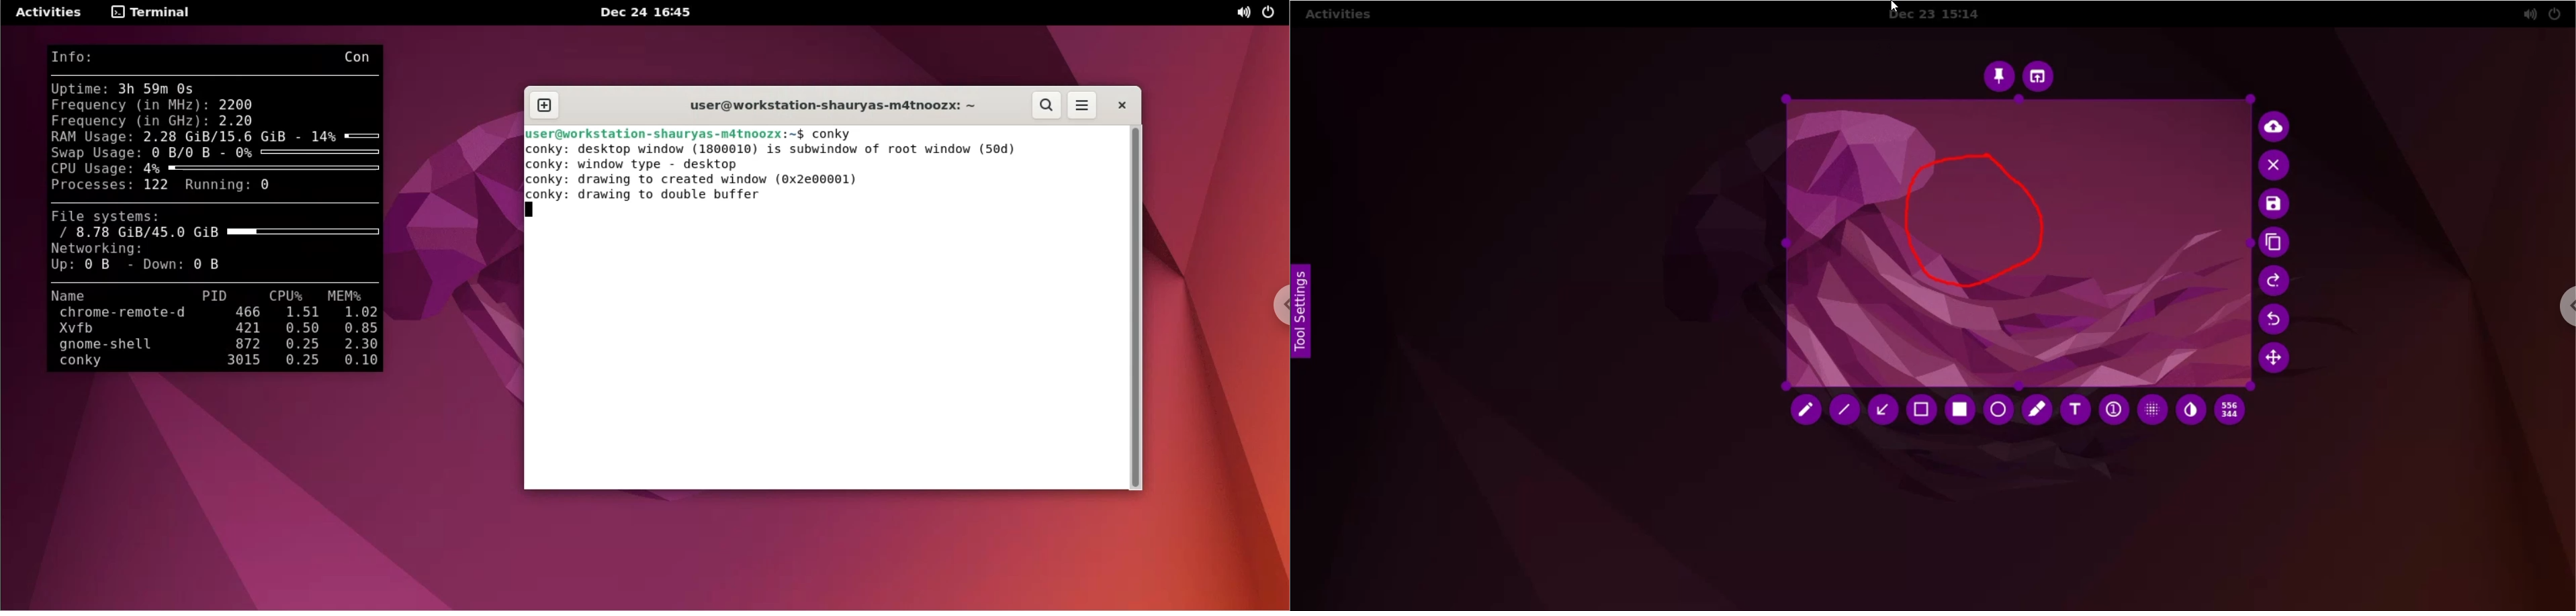  What do you see at coordinates (1810, 417) in the screenshot?
I see `cursor` at bounding box center [1810, 417].